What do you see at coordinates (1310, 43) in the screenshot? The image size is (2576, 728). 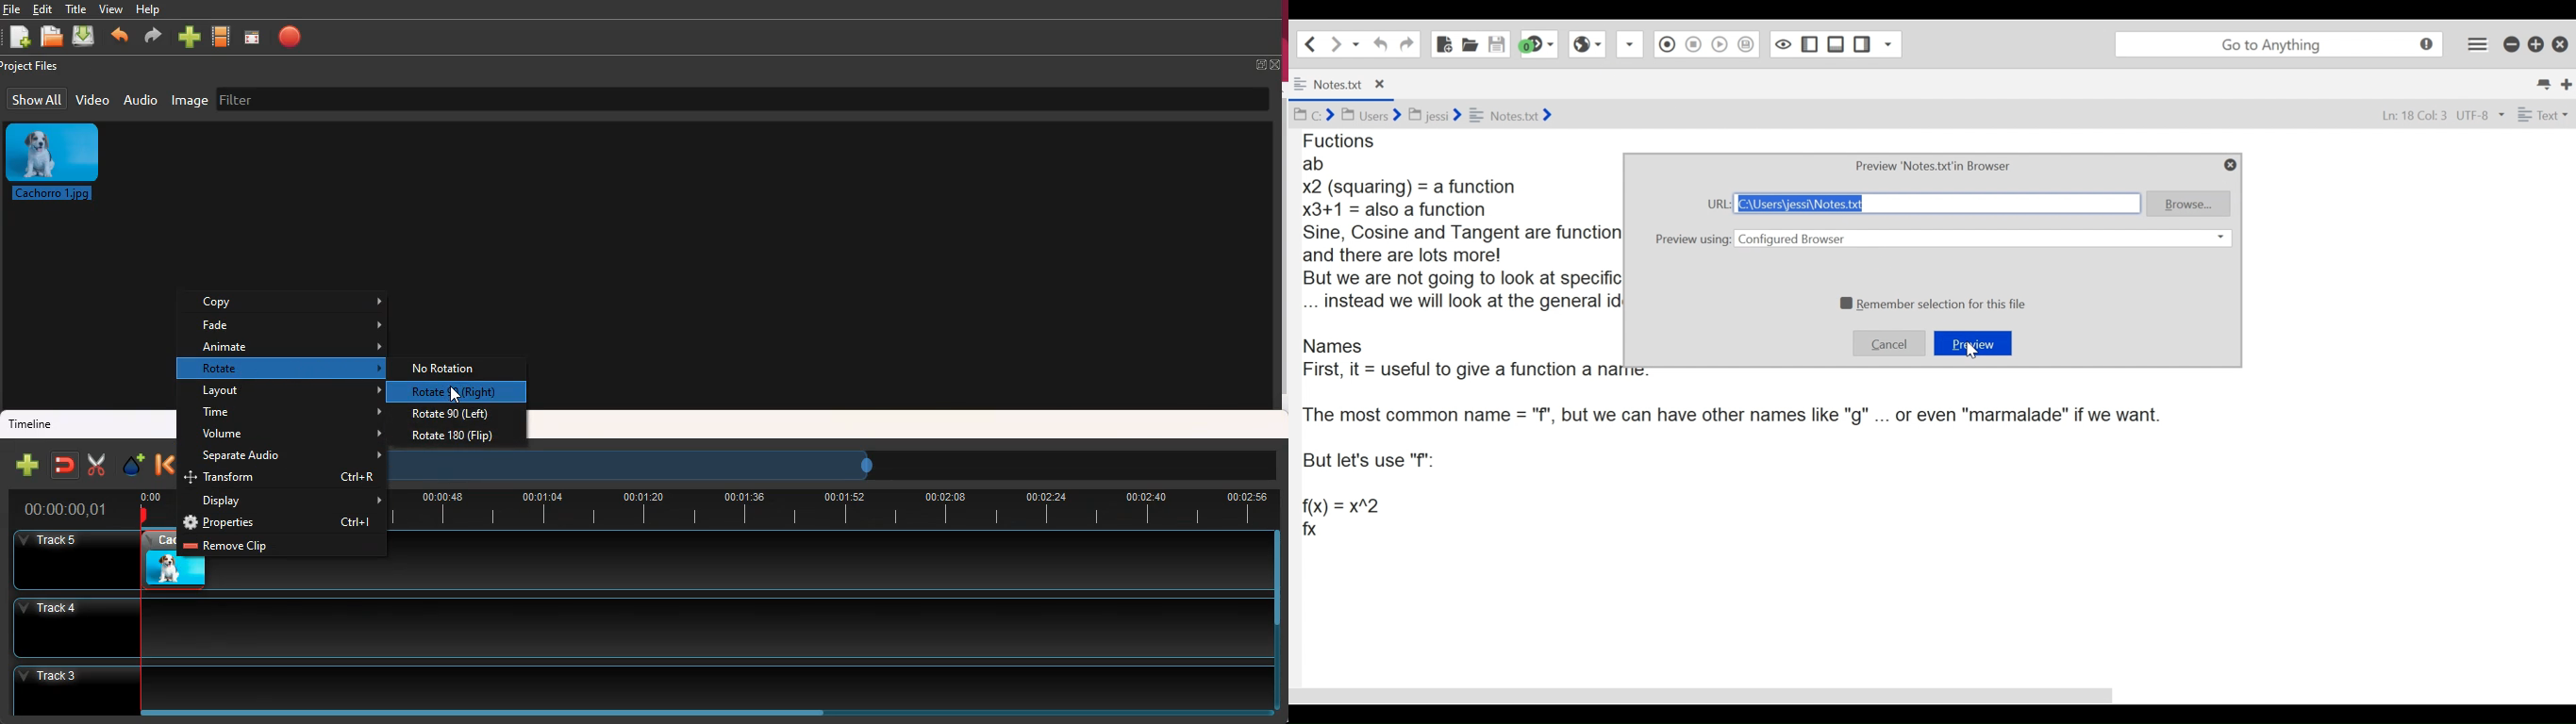 I see `Go Back one location` at bounding box center [1310, 43].